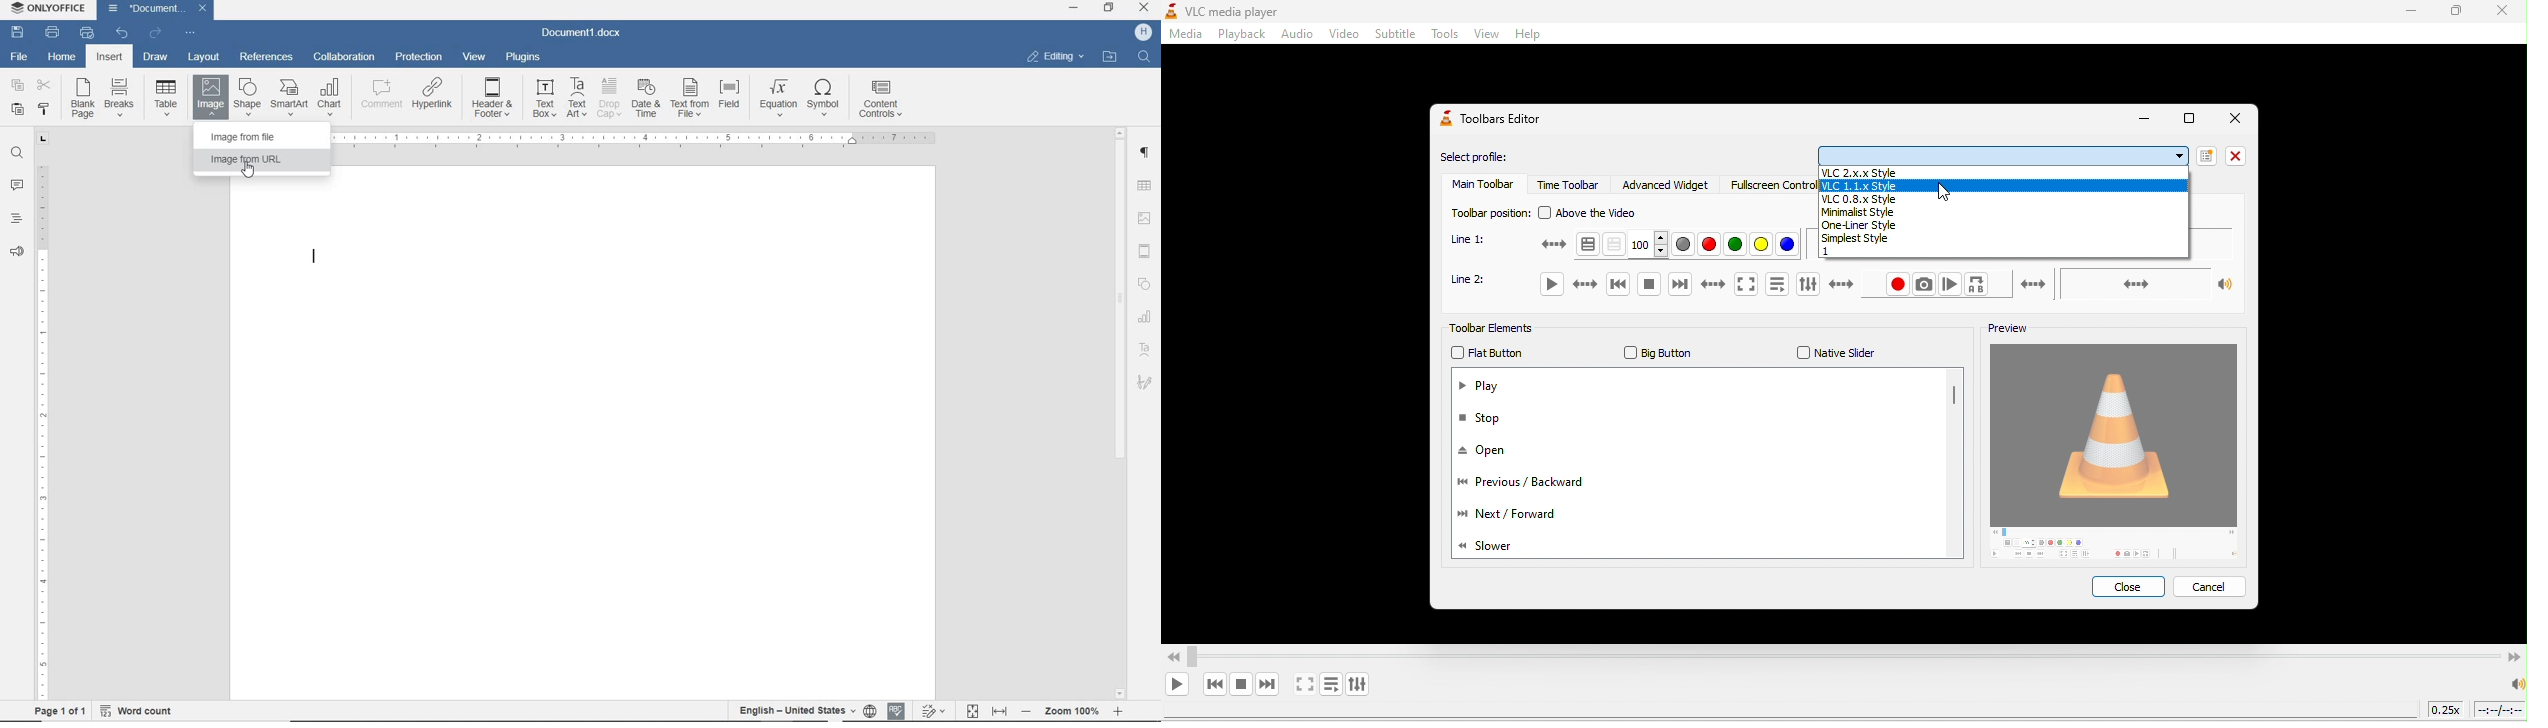 The image size is (2548, 728). I want to click on undo, so click(121, 33).